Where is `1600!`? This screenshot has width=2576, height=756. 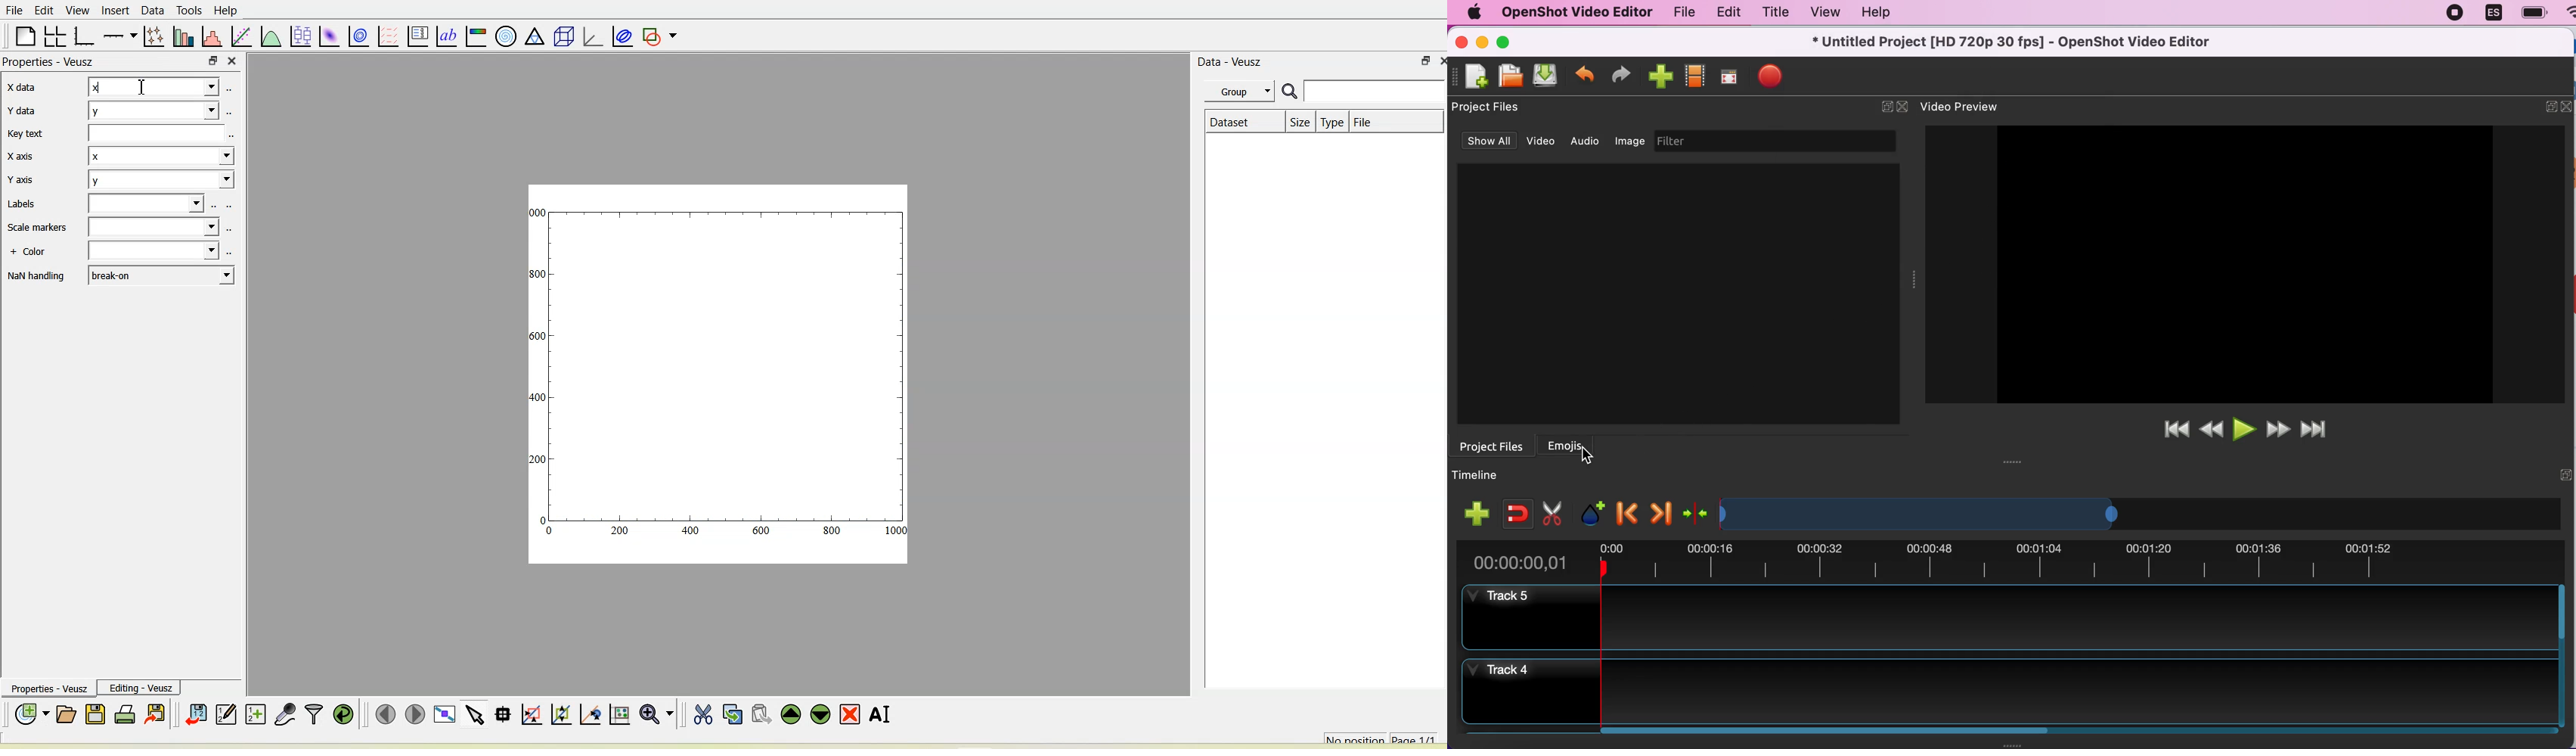 1600! is located at coordinates (538, 336).